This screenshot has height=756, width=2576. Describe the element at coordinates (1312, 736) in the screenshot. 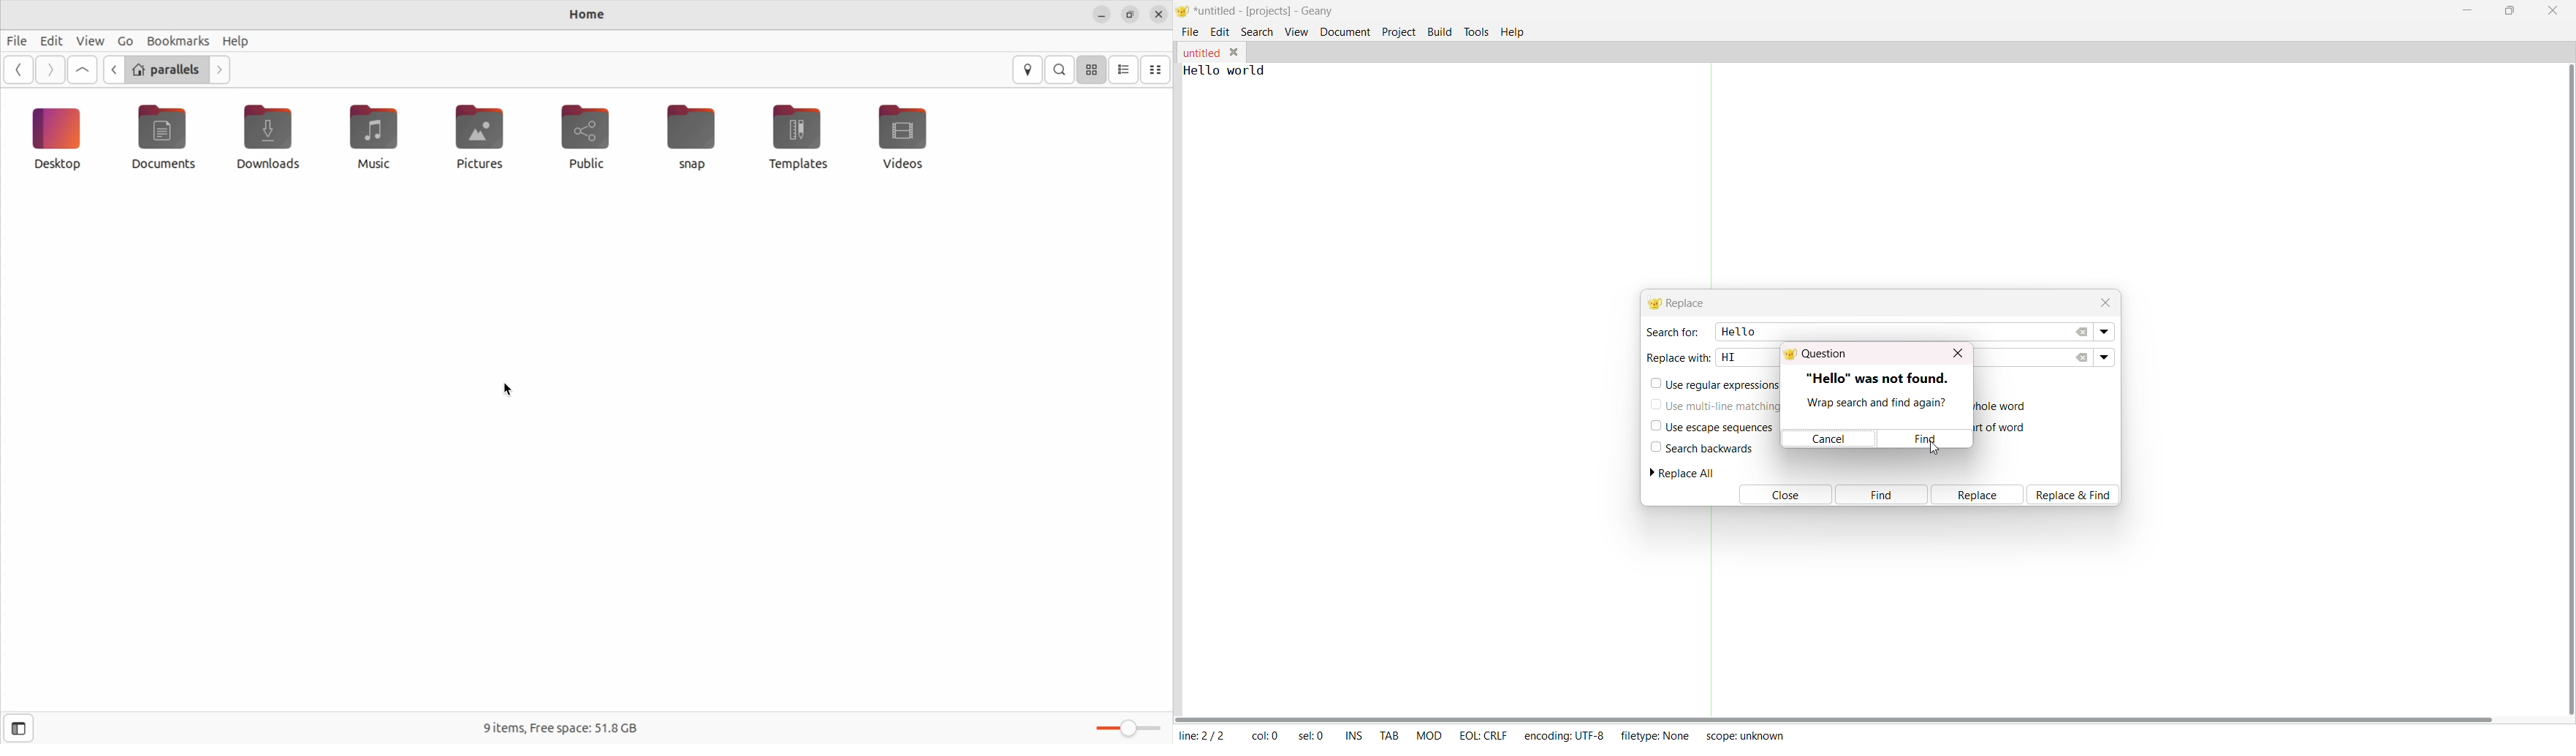

I see `sel: 0` at that location.